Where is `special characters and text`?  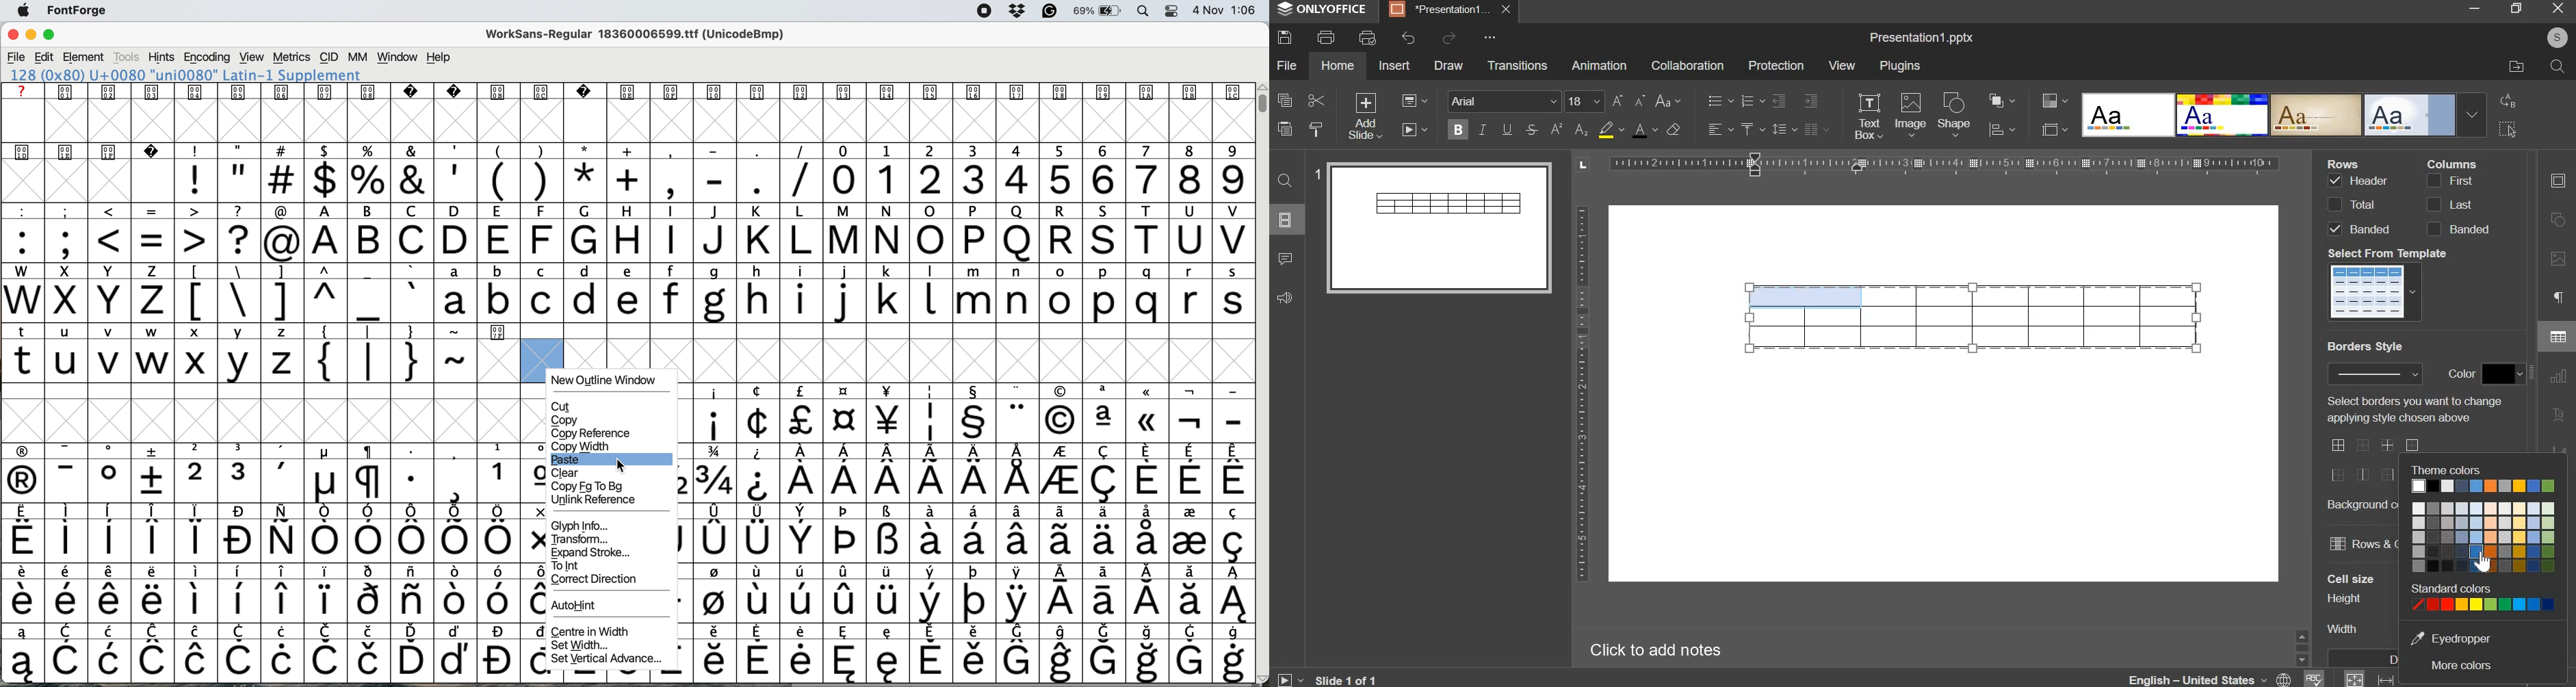
special characters and text is located at coordinates (632, 150).